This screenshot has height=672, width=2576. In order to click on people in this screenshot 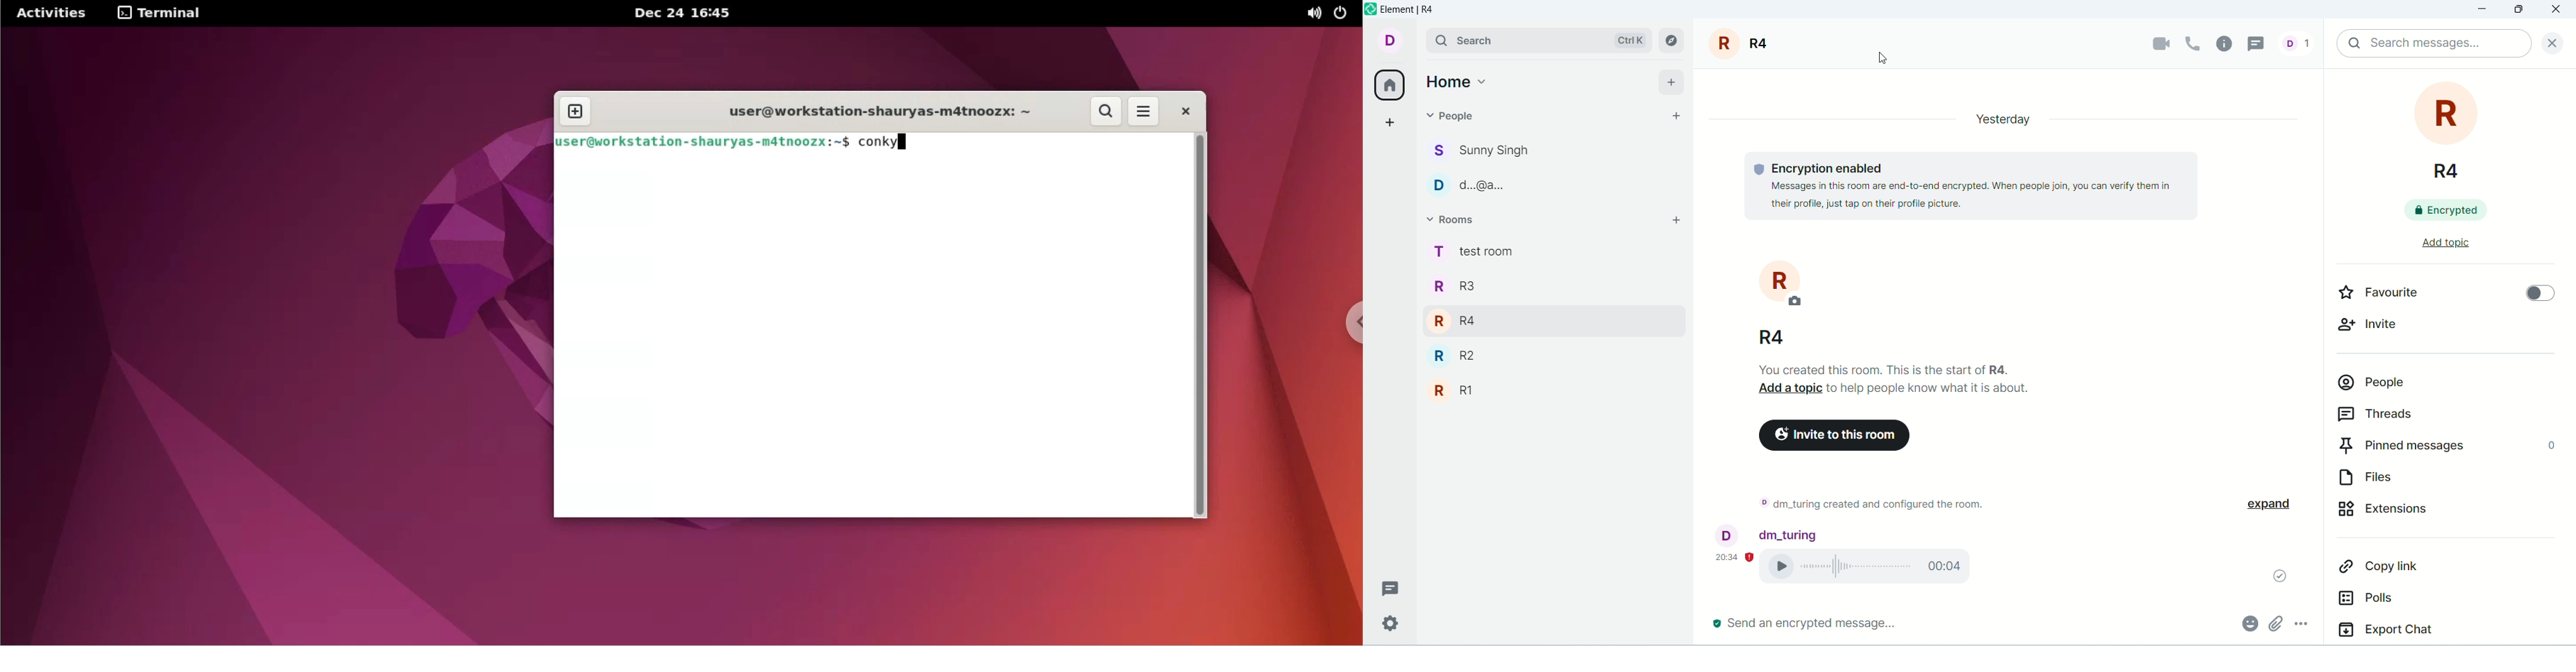, I will do `click(1483, 169)`.